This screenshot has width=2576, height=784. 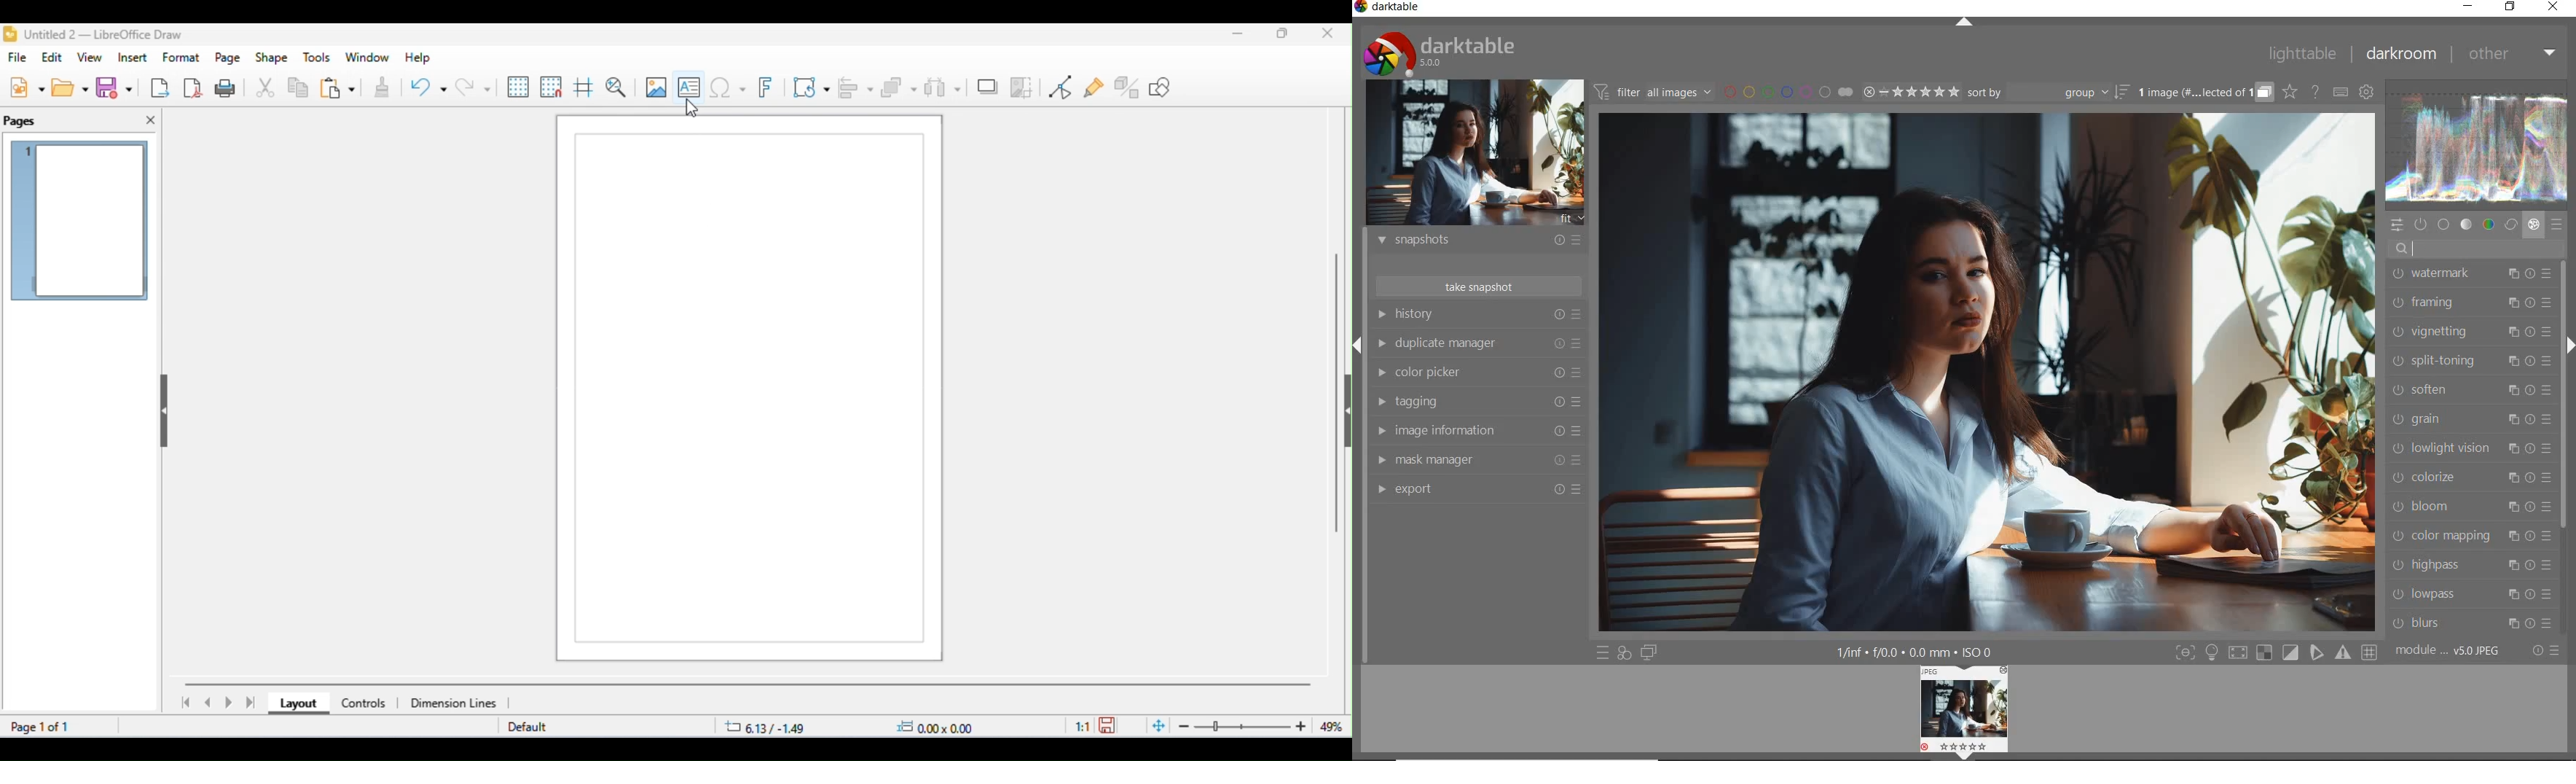 I want to click on close, so click(x=151, y=120).